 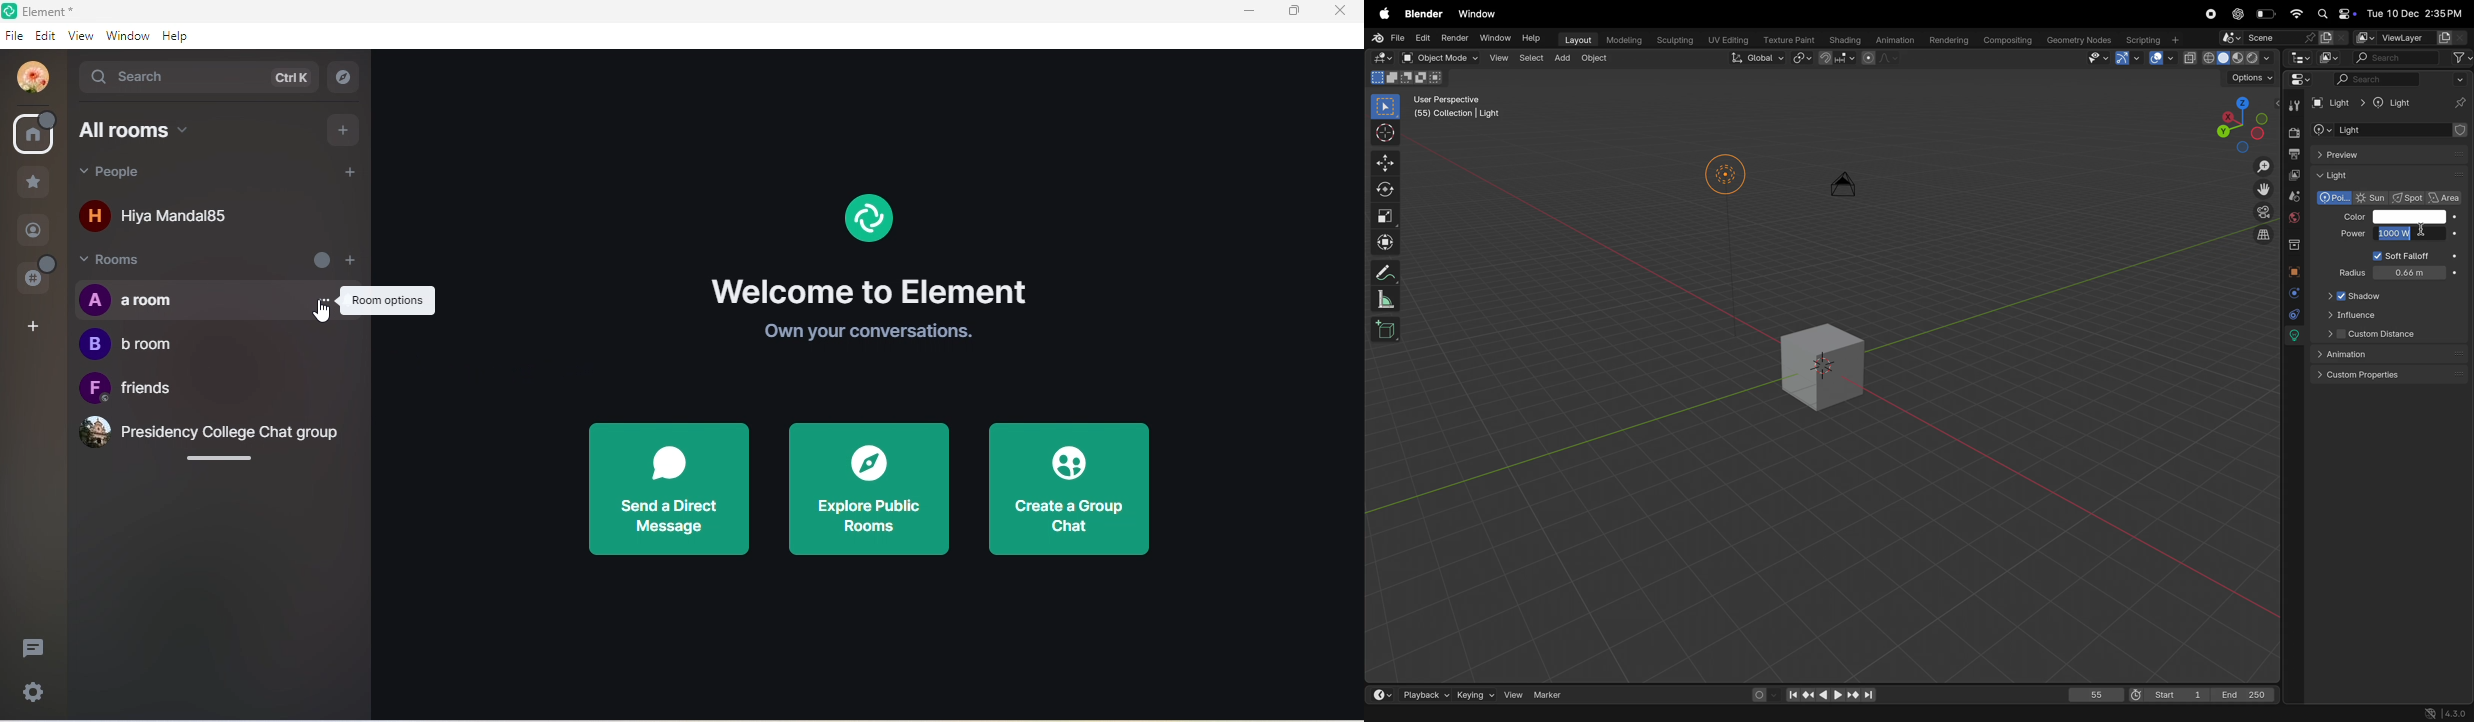 I want to click on a room, so click(x=211, y=299).